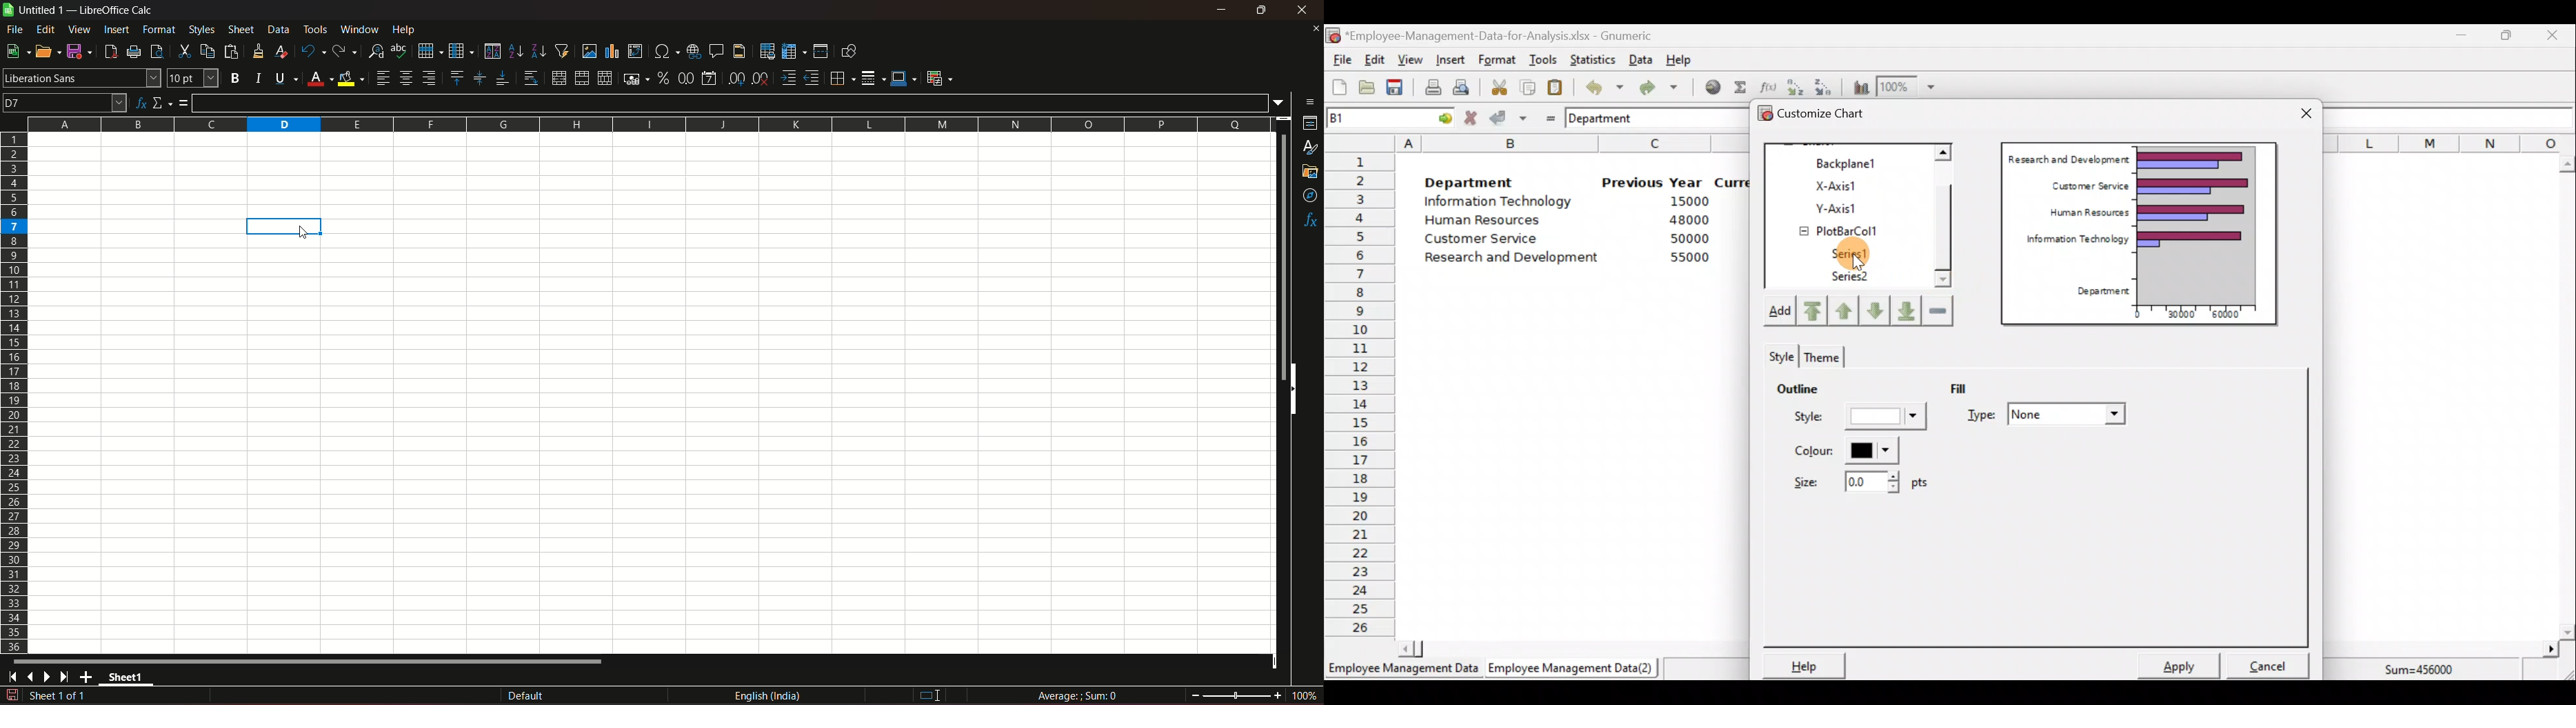  What do you see at coordinates (2072, 242) in the screenshot?
I see `Information Technology` at bounding box center [2072, 242].